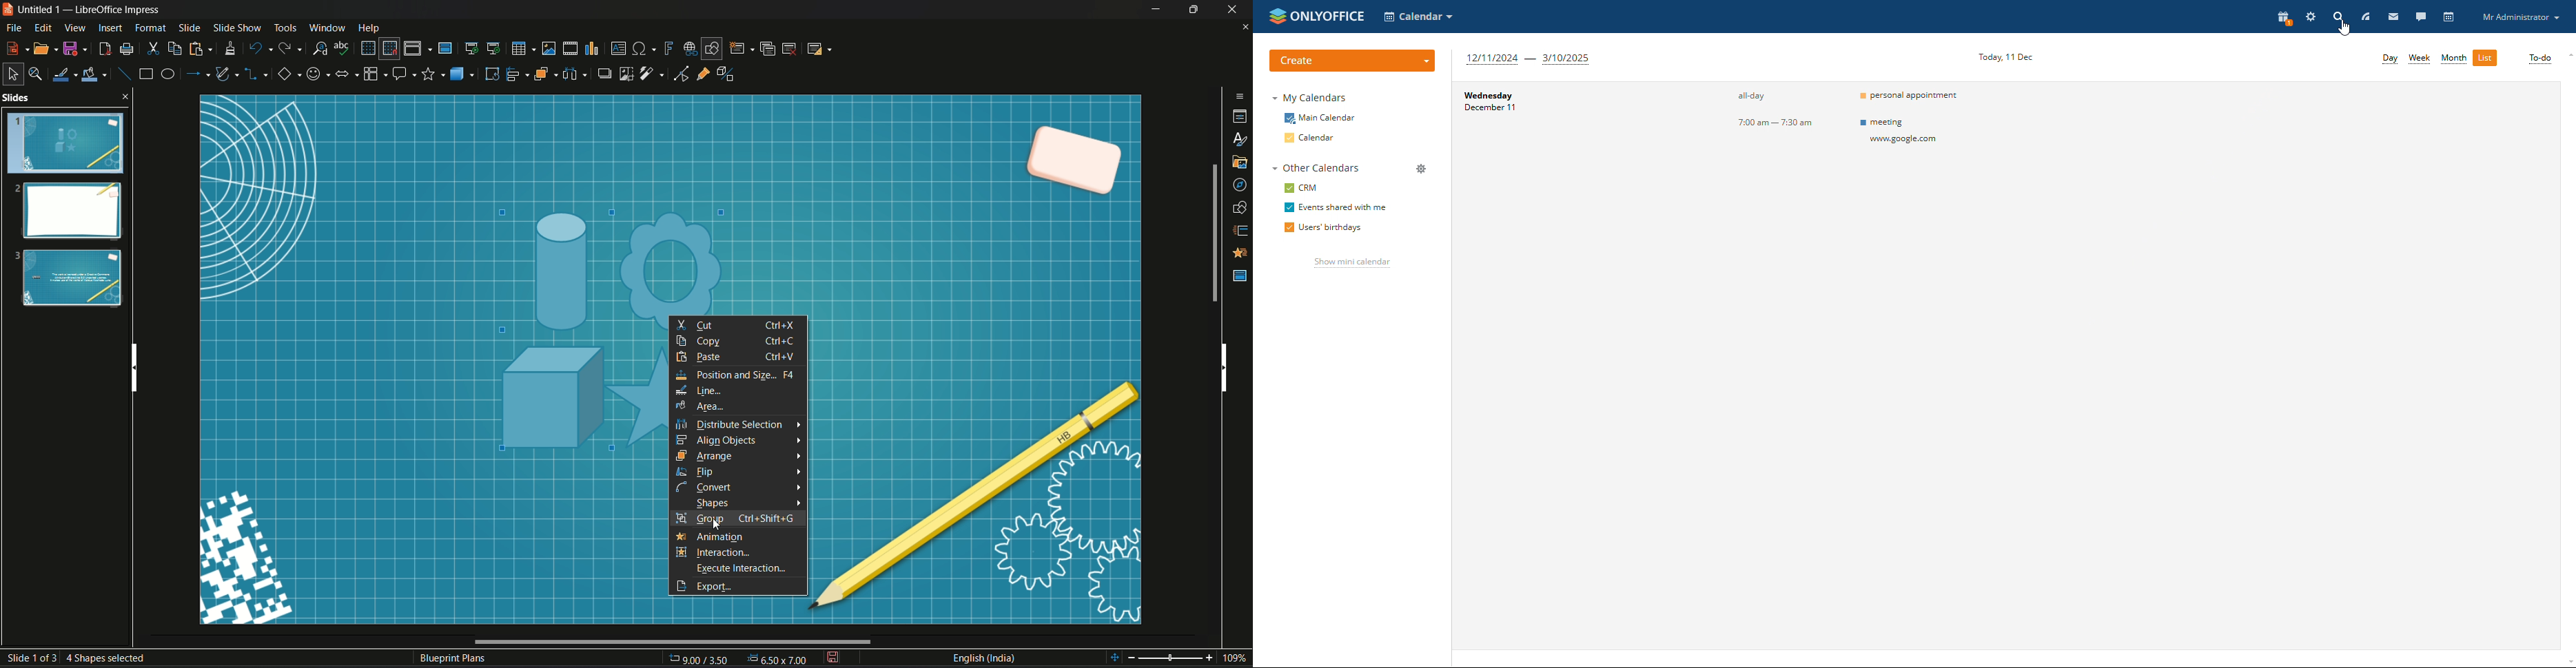 The width and height of the screenshot is (2576, 672). I want to click on basic shape, so click(288, 75).